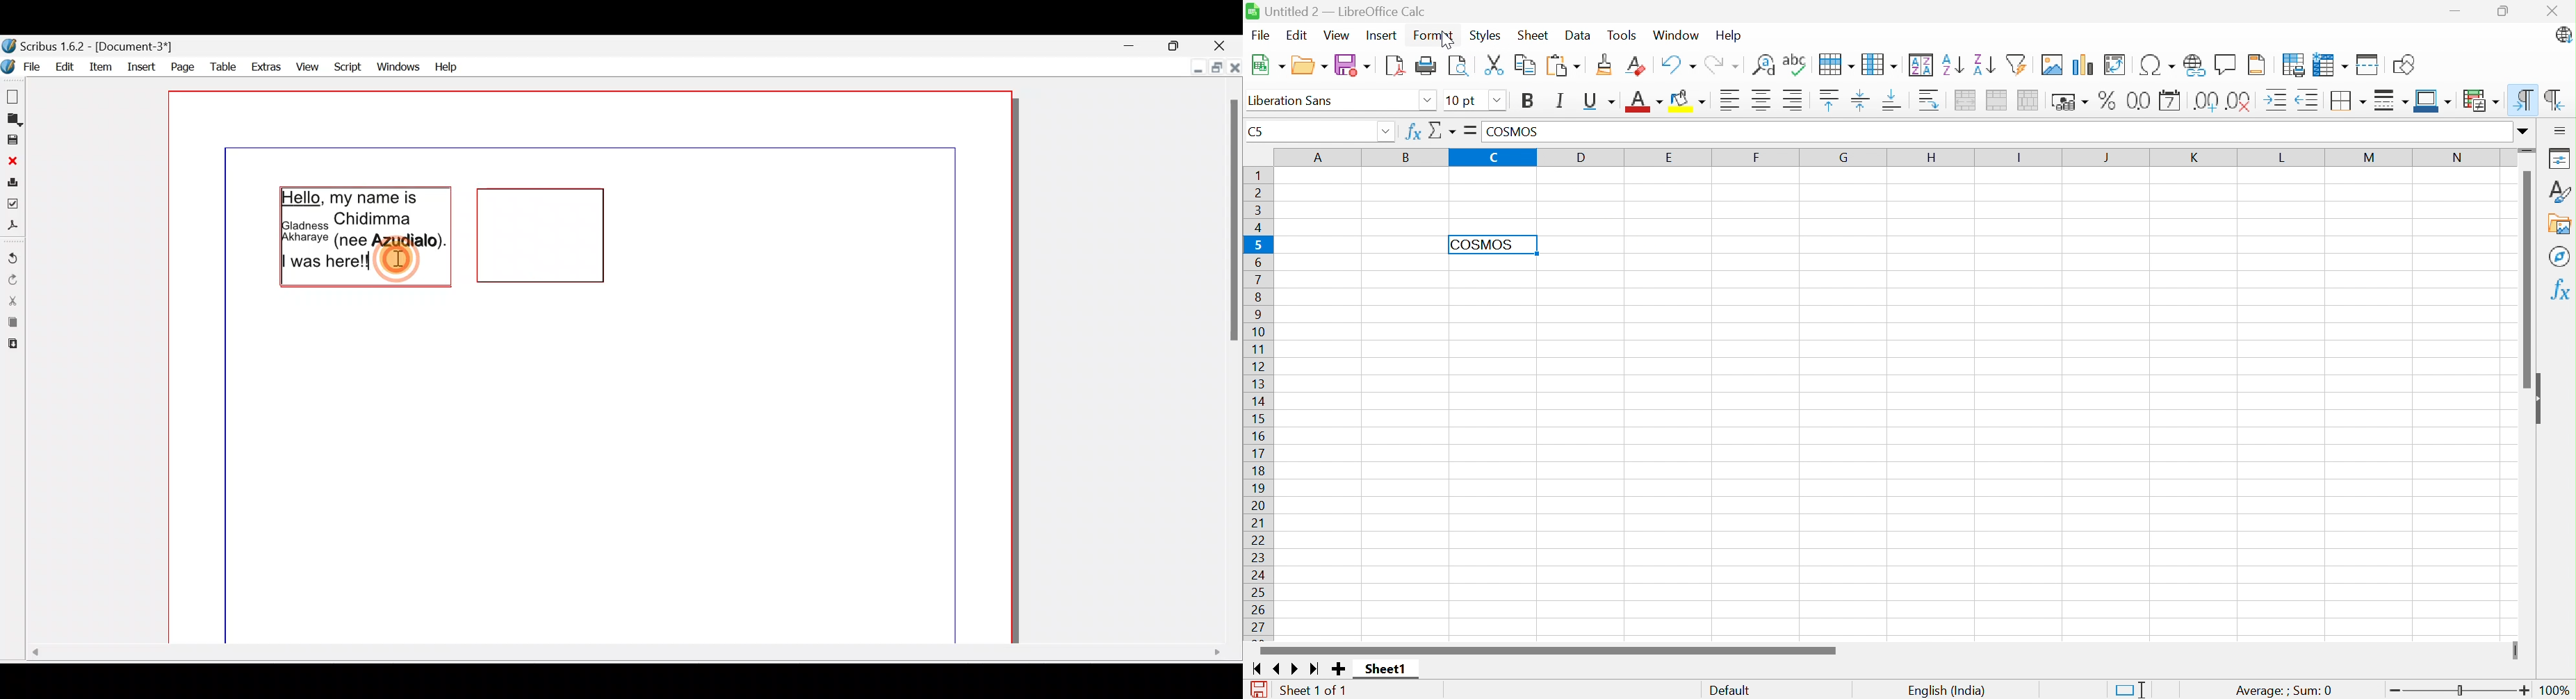  Describe the element at coordinates (13, 300) in the screenshot. I see `Cut` at that location.